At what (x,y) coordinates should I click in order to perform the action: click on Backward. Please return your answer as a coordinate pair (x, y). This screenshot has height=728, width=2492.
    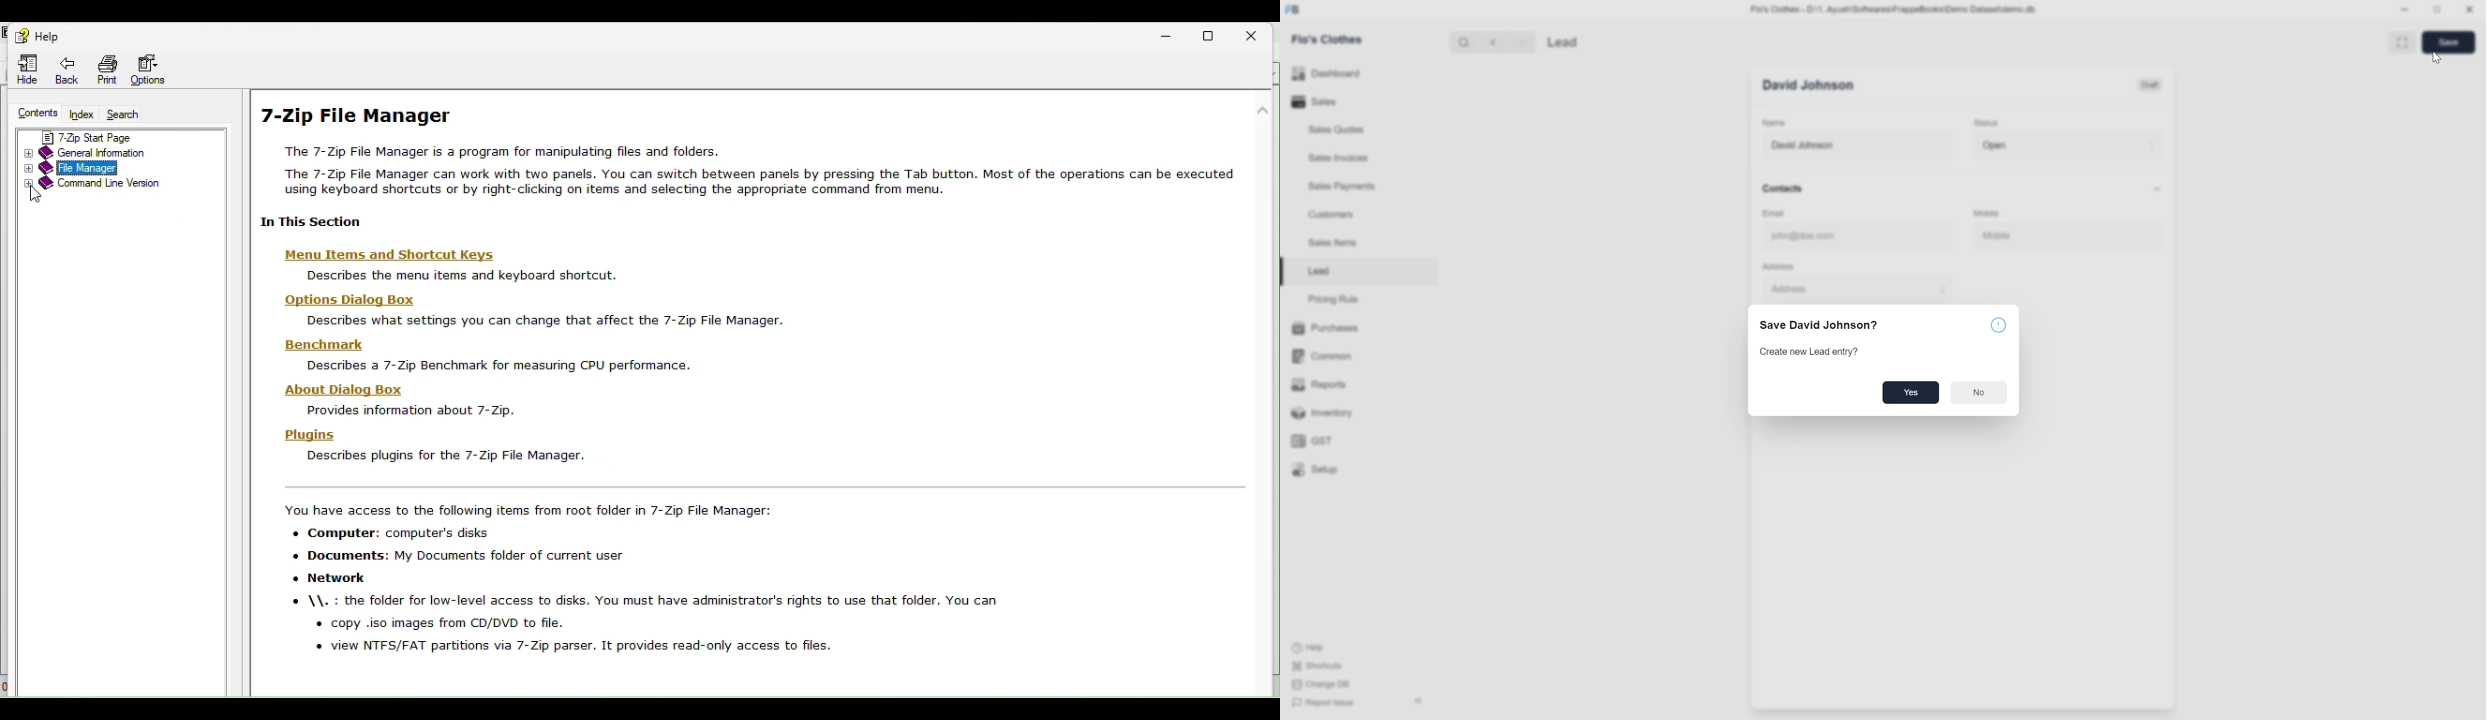
    Looking at the image, I should click on (1490, 41).